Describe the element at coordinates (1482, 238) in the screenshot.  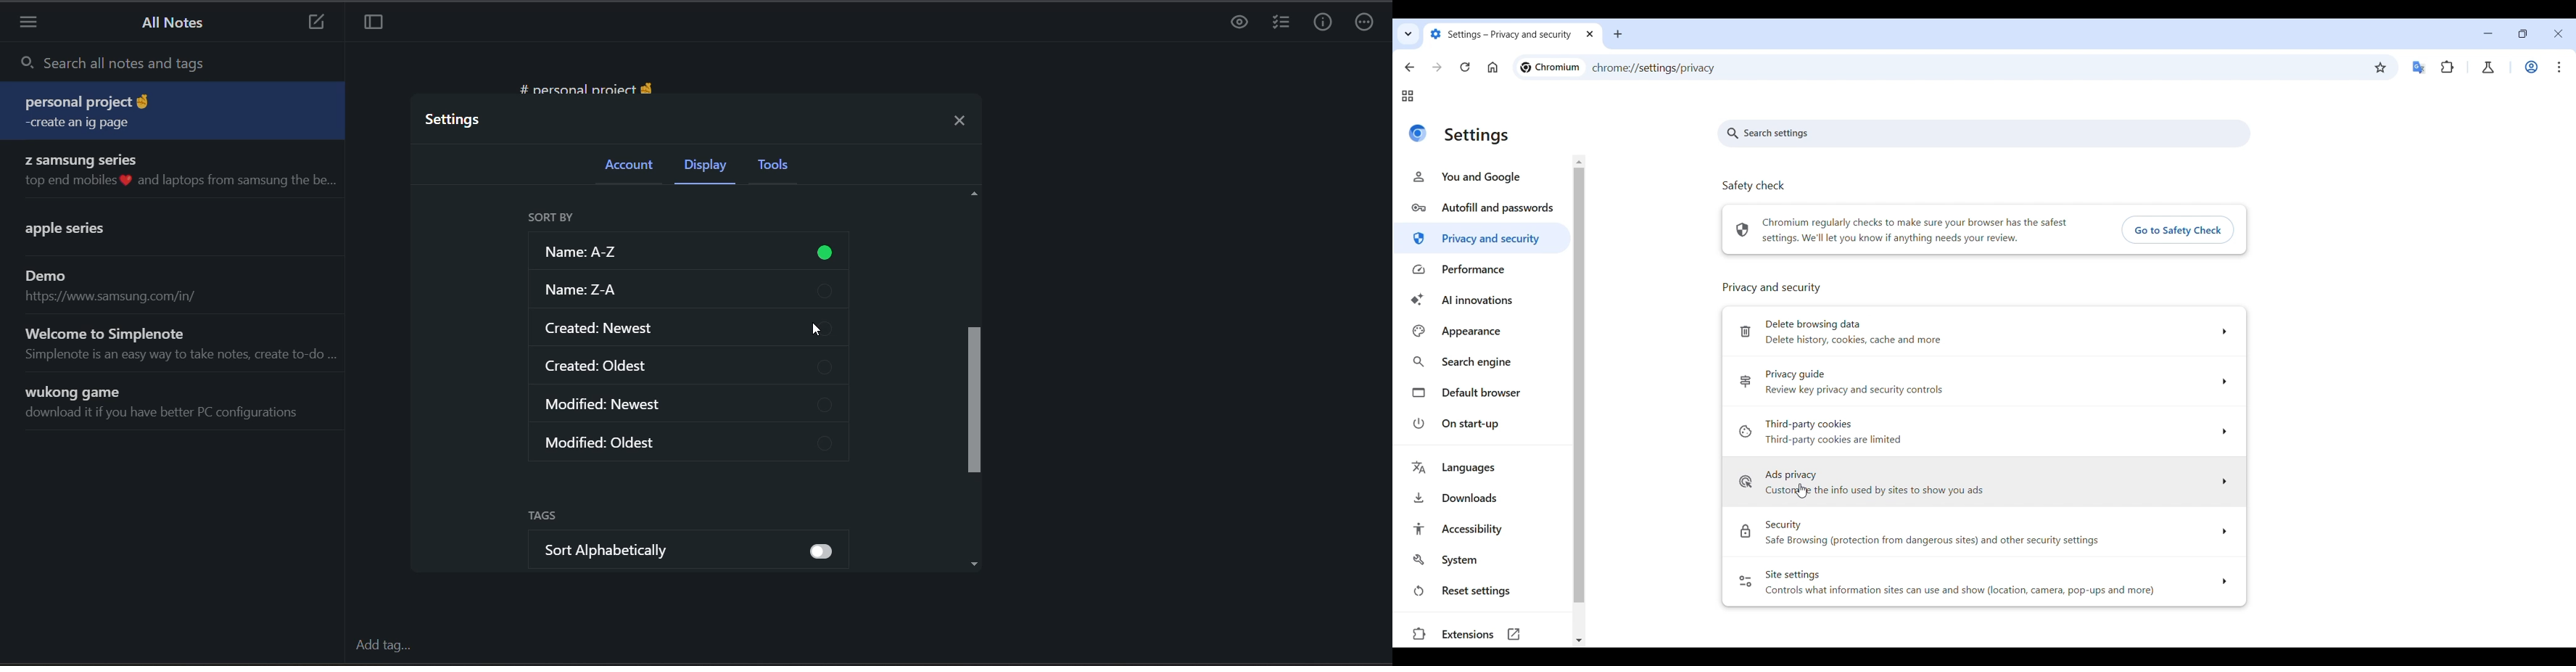
I see `Privacy and security highlighted as current selection` at that location.